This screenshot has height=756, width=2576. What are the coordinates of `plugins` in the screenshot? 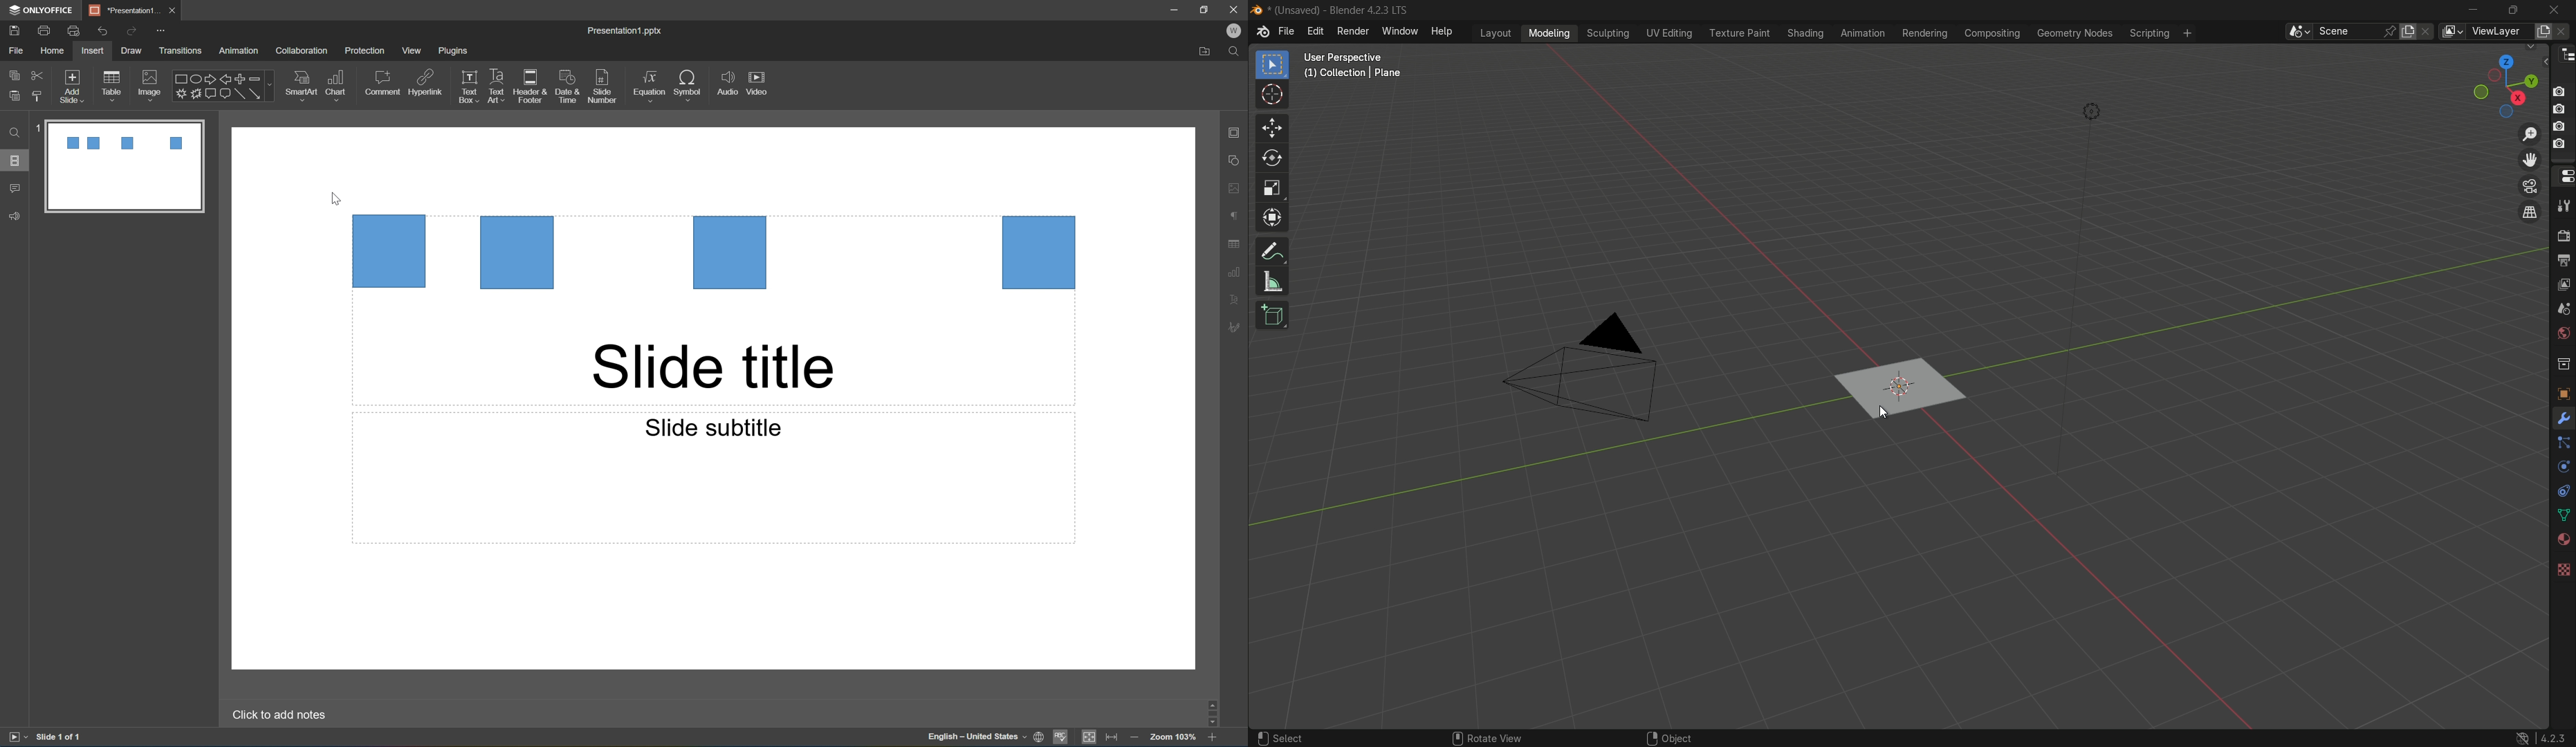 It's located at (455, 51).